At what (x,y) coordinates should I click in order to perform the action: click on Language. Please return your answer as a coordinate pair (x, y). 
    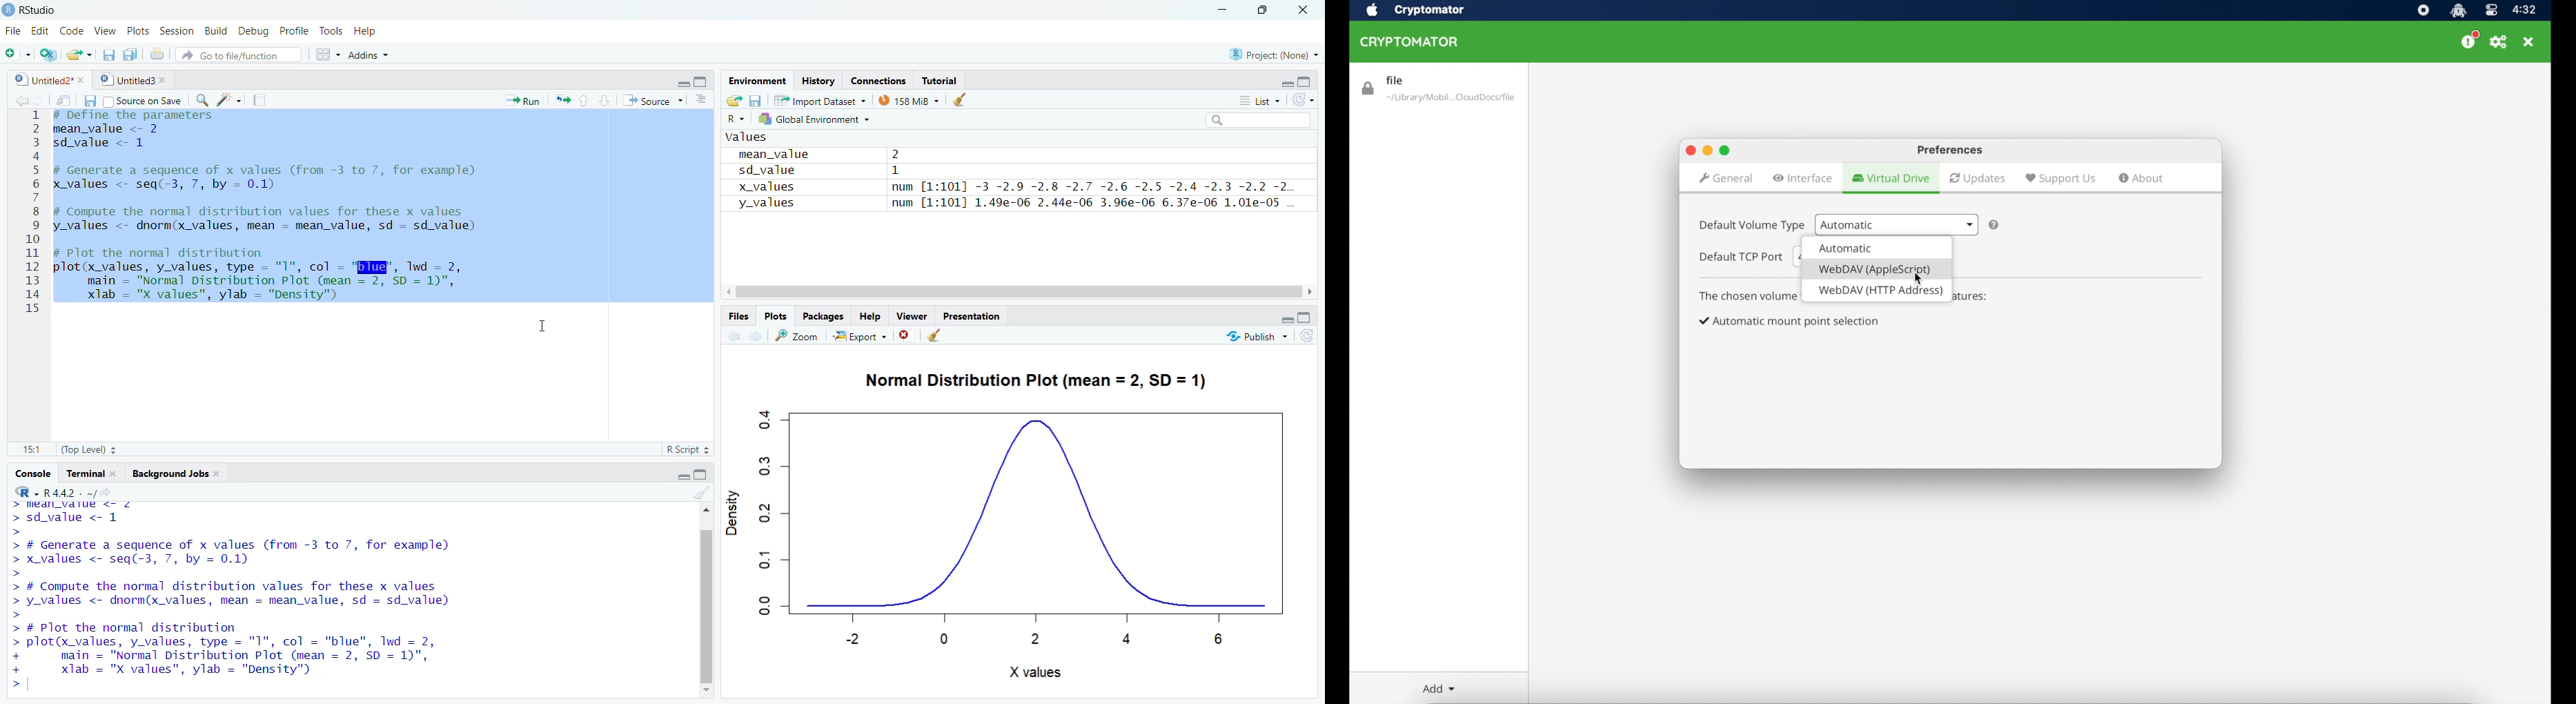
    Looking at the image, I should click on (17, 492).